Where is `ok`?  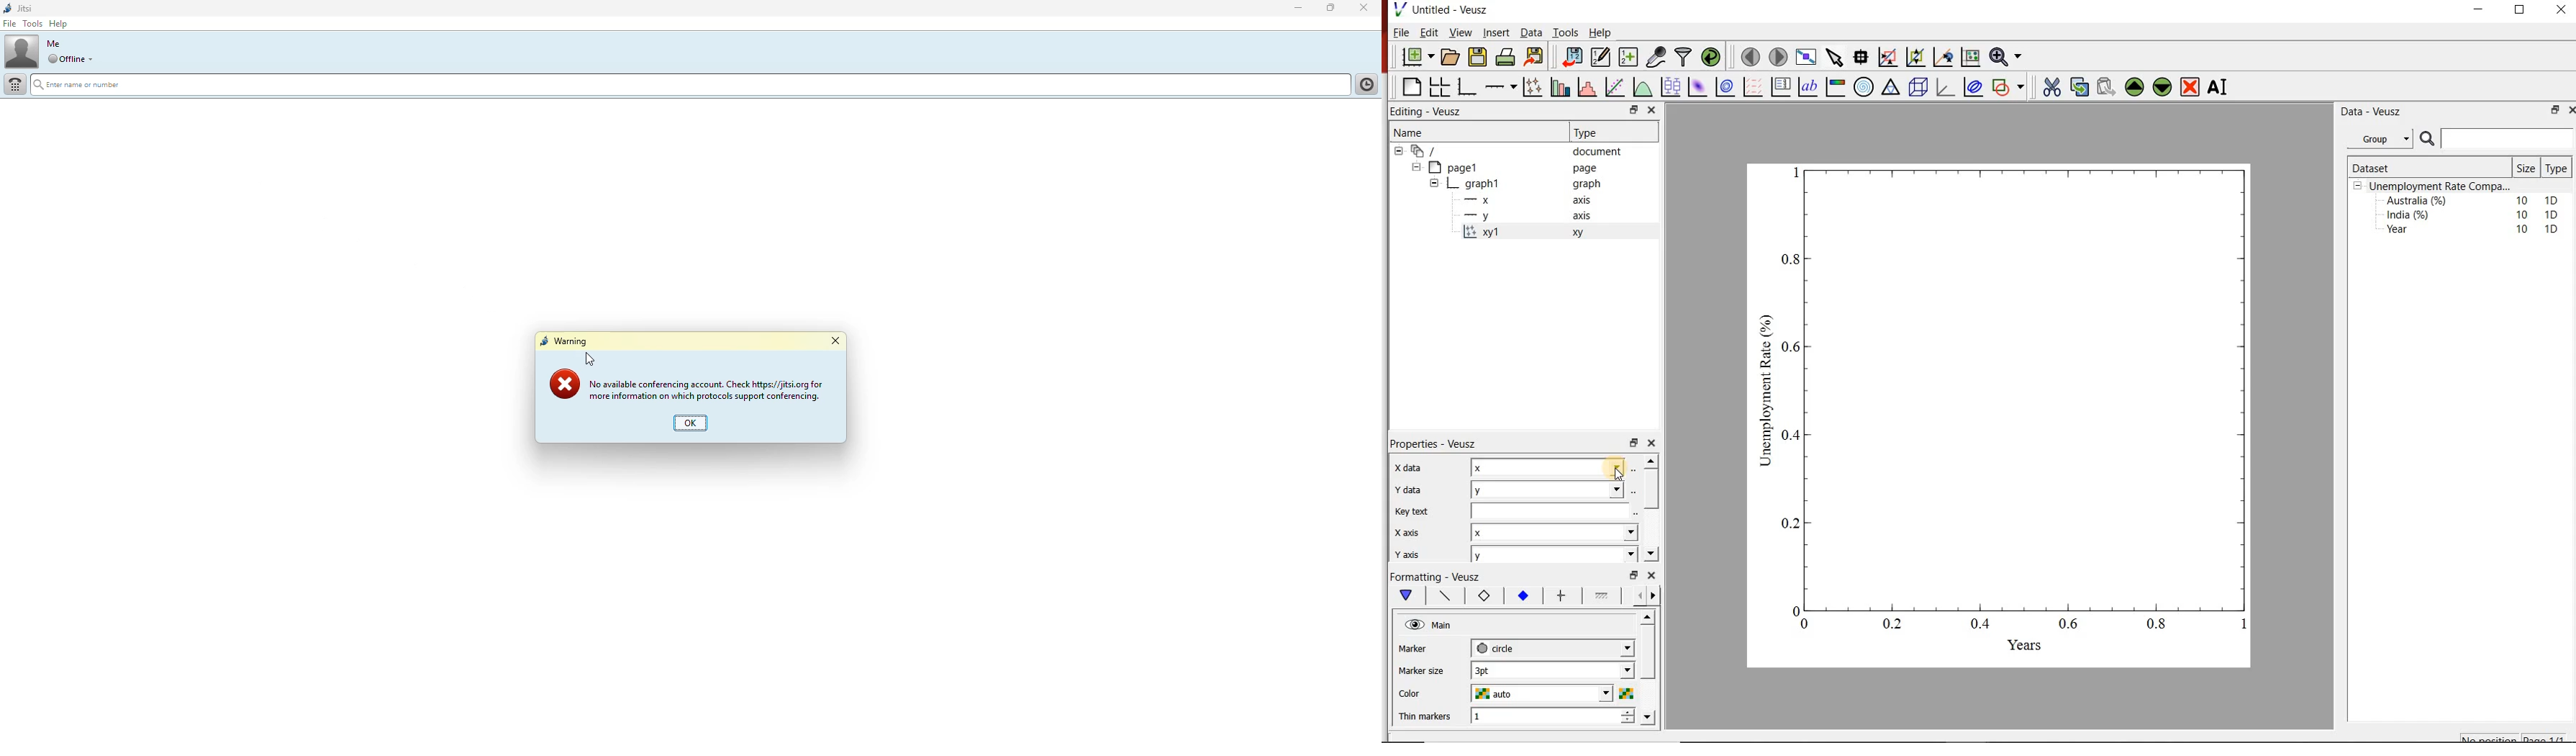 ok is located at coordinates (691, 423).